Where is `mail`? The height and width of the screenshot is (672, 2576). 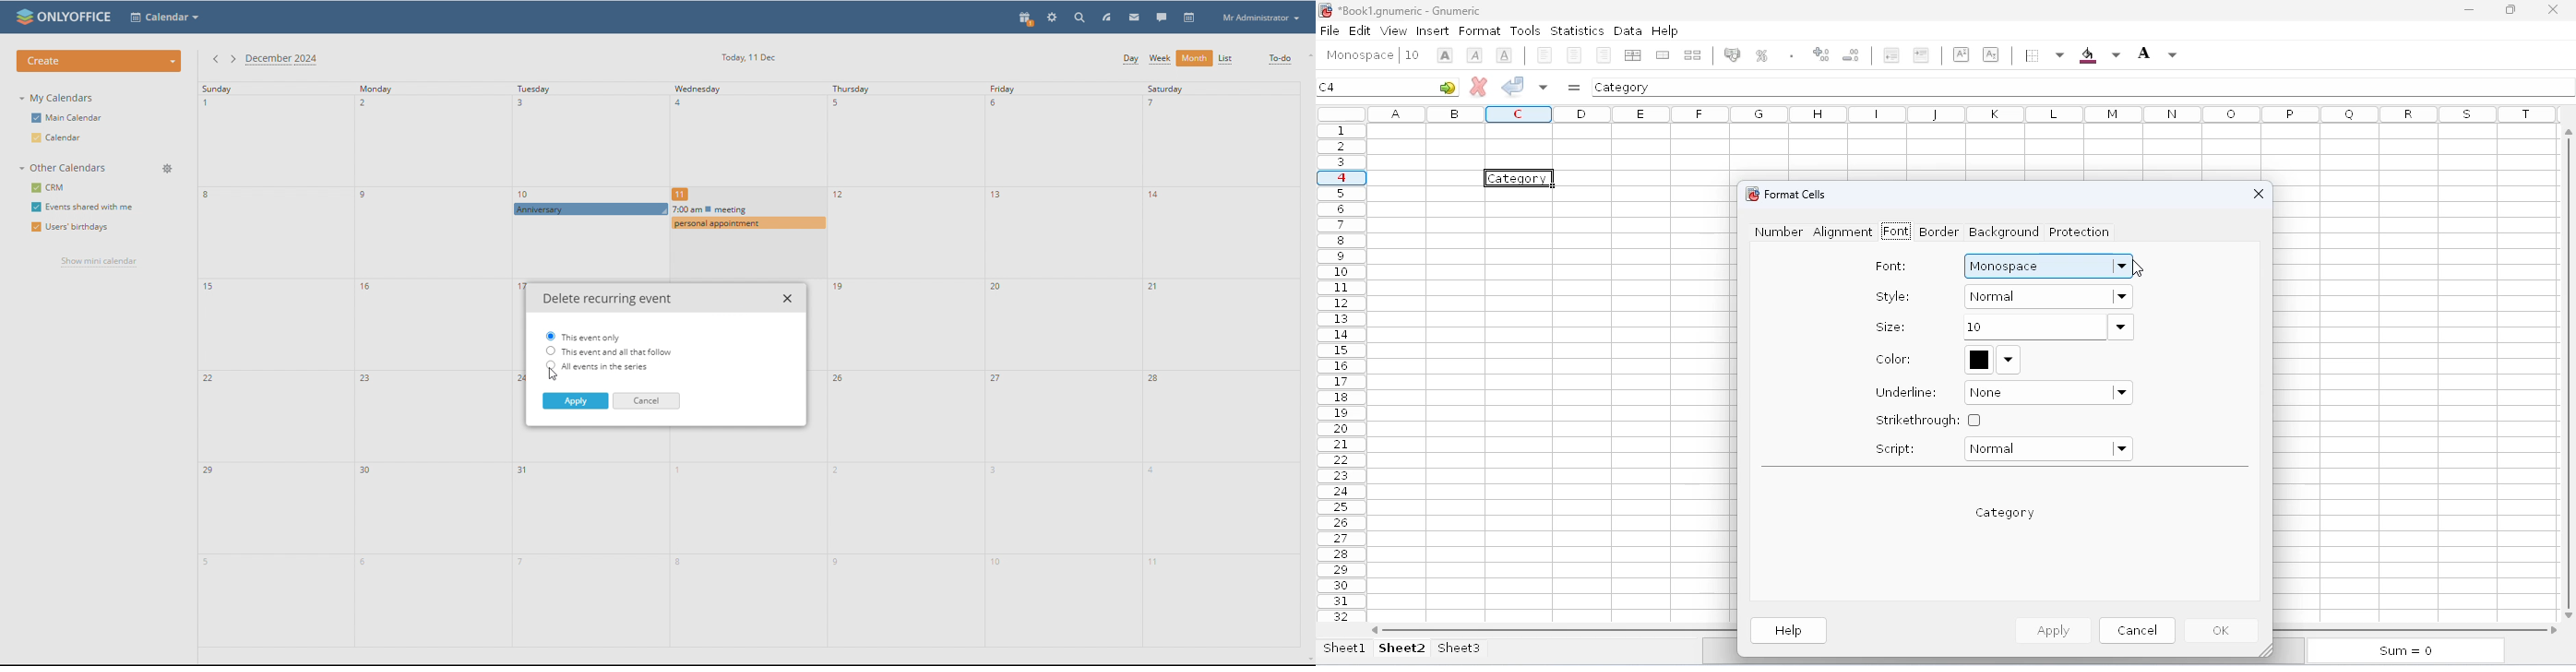 mail is located at coordinates (1135, 16).